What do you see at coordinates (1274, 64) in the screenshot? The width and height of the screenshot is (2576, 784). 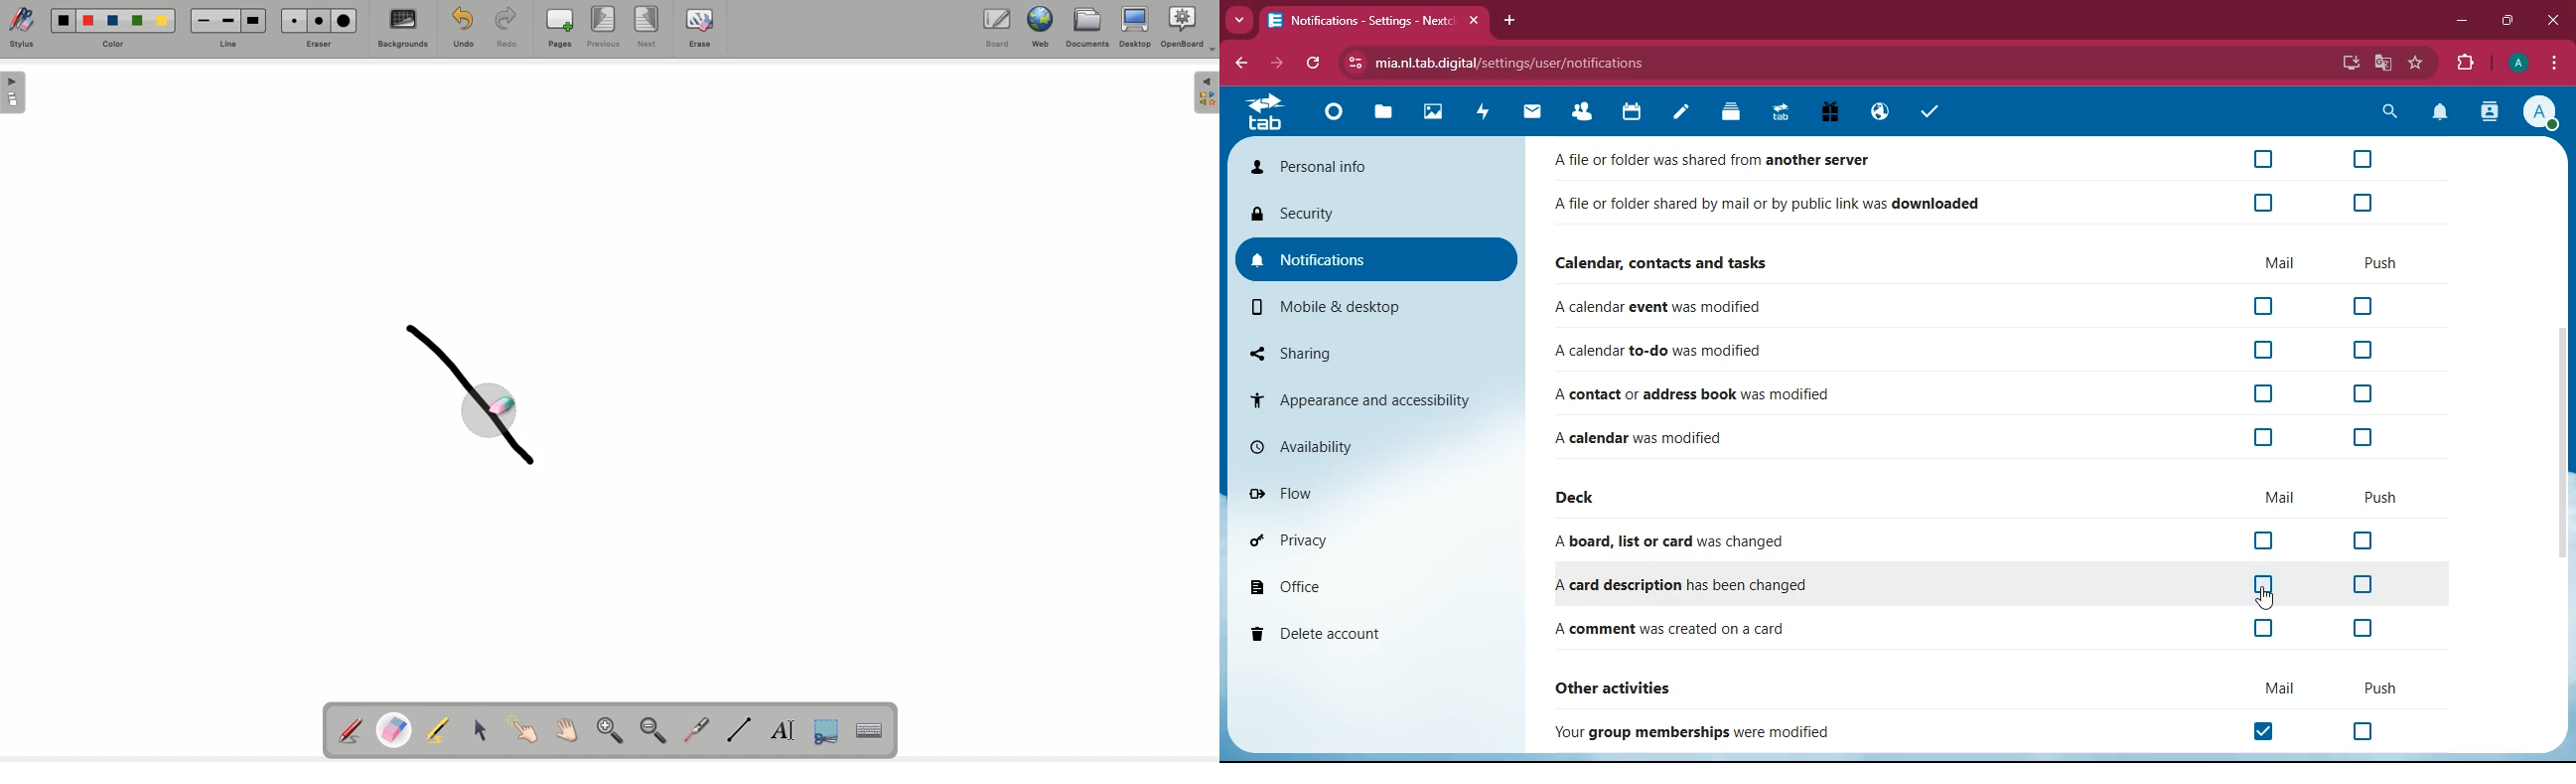 I see `forward` at bounding box center [1274, 64].